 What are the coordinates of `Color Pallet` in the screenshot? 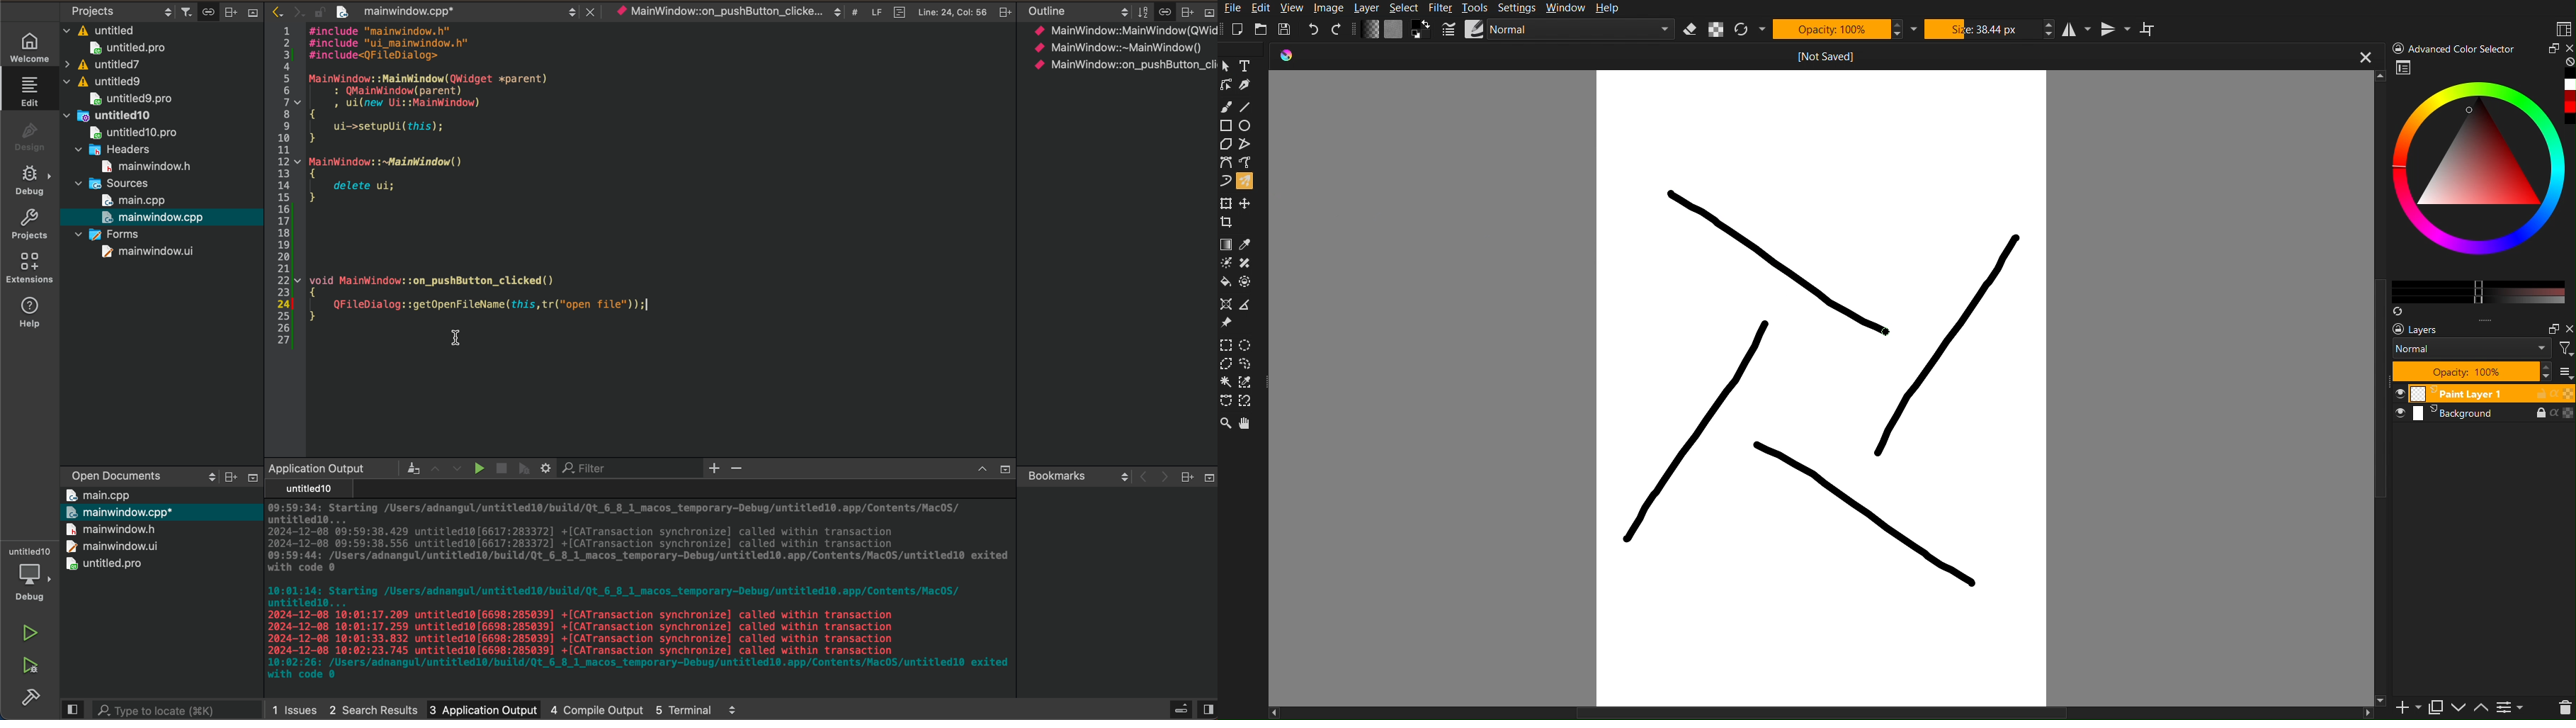 It's located at (1249, 285).